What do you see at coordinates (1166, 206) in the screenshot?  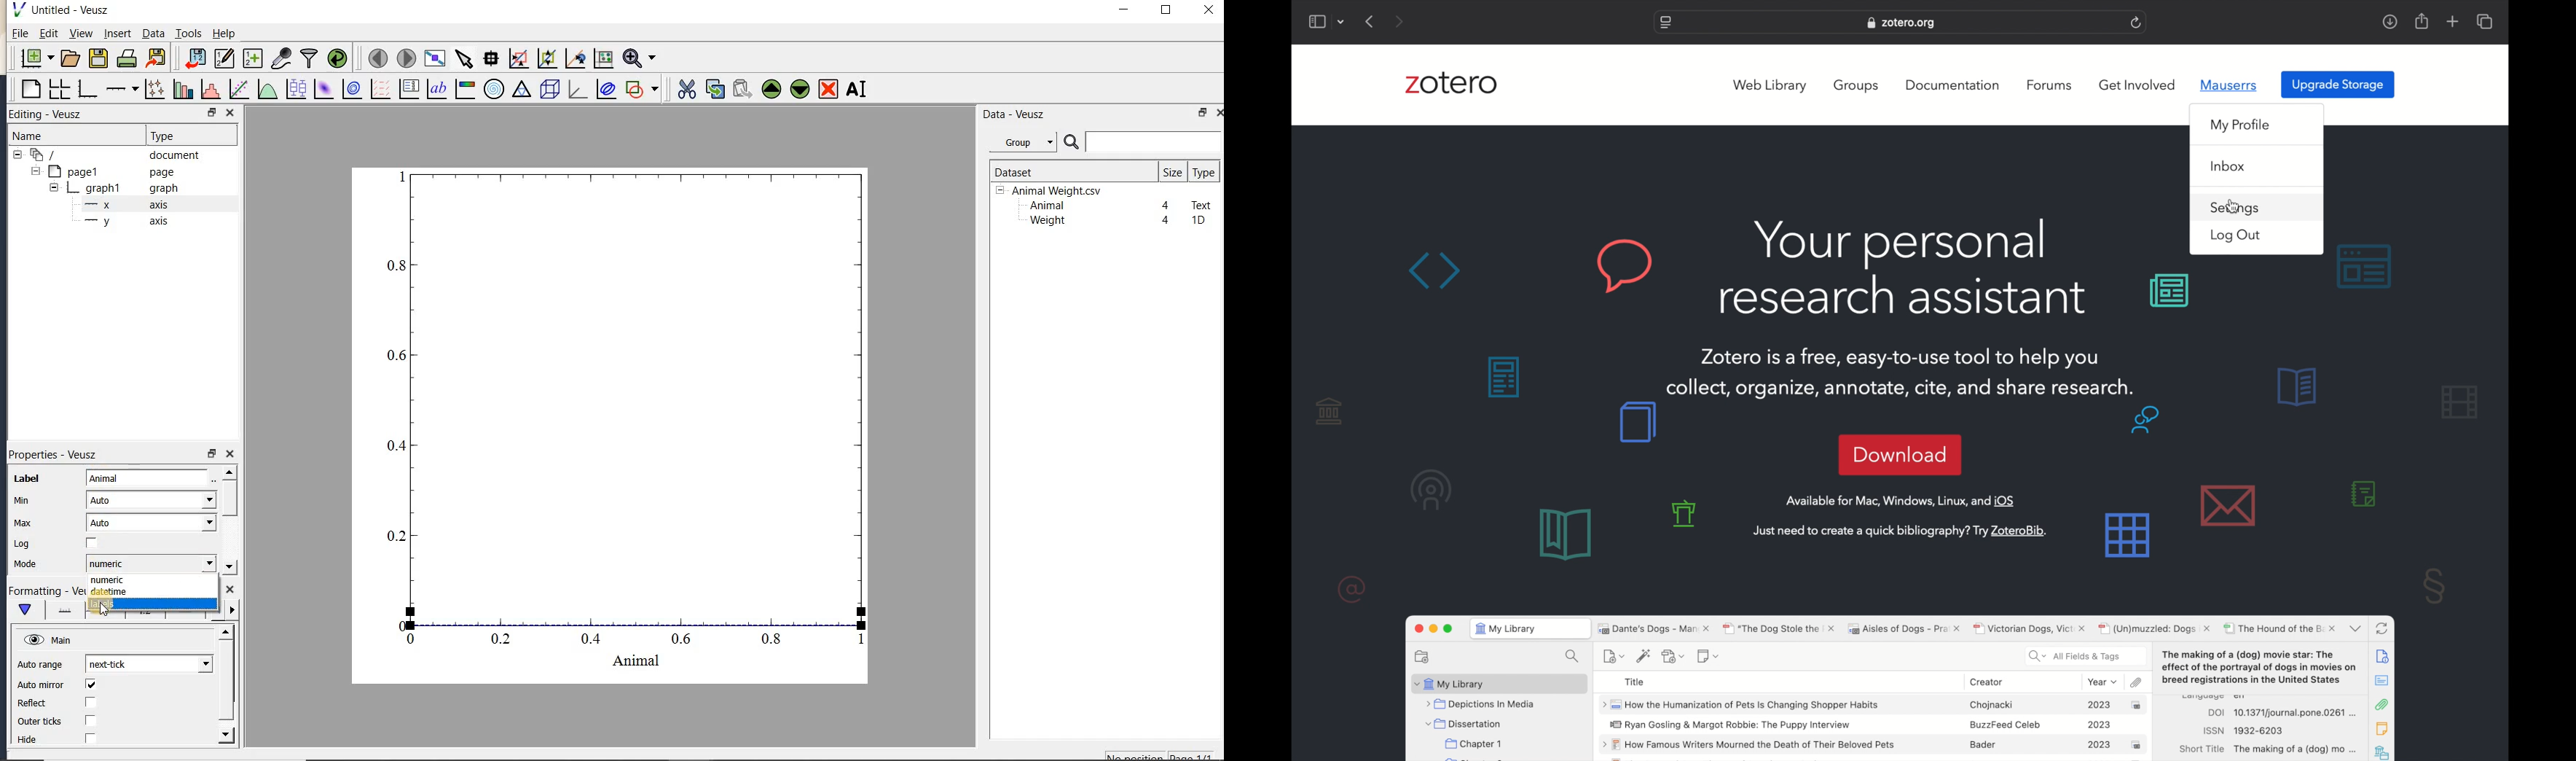 I see `4` at bounding box center [1166, 206].